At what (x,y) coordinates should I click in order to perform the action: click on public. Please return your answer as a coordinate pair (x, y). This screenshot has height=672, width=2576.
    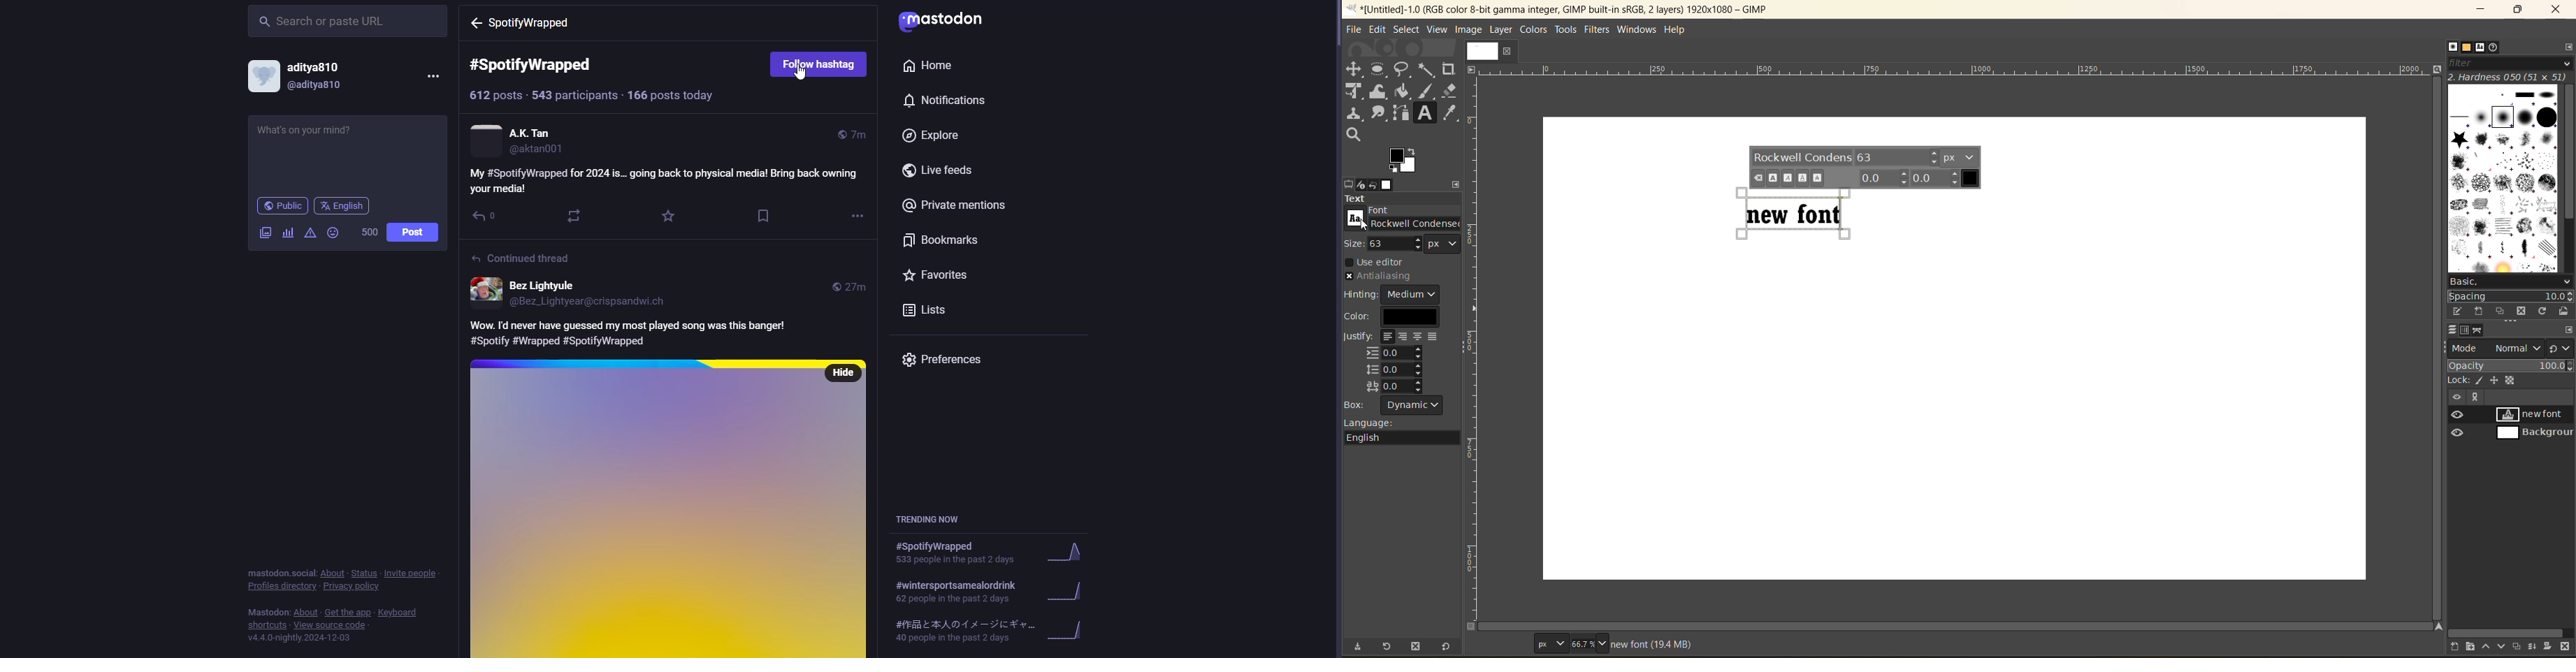
    Looking at the image, I should click on (282, 205).